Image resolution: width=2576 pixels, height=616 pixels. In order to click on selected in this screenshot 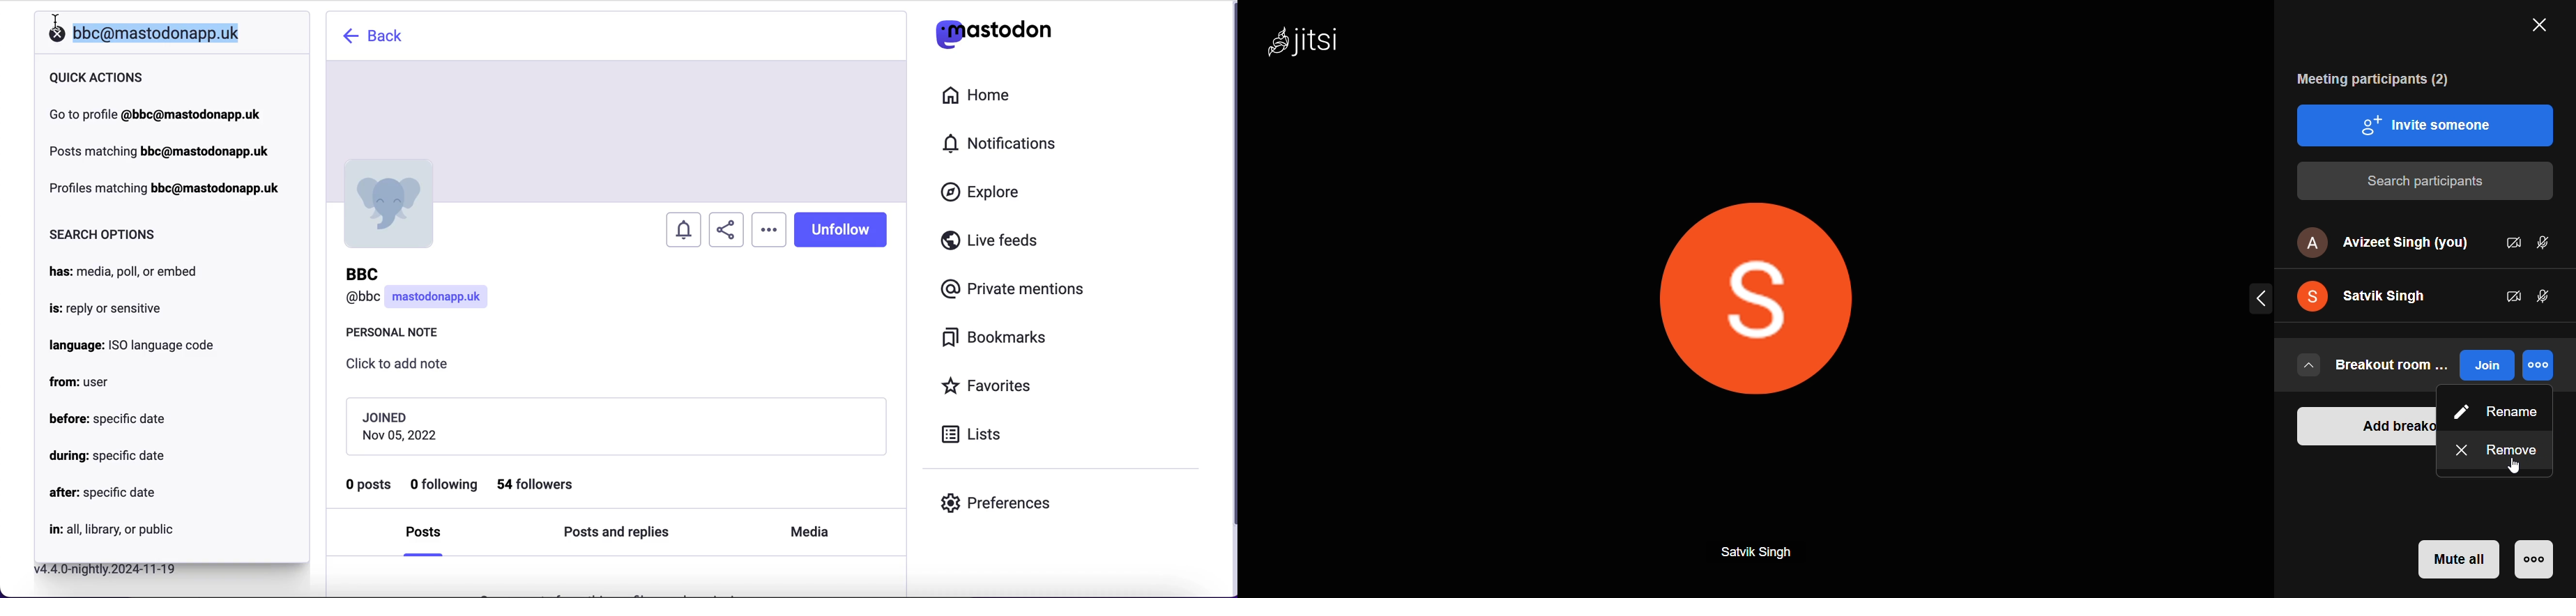, I will do `click(154, 33)`.